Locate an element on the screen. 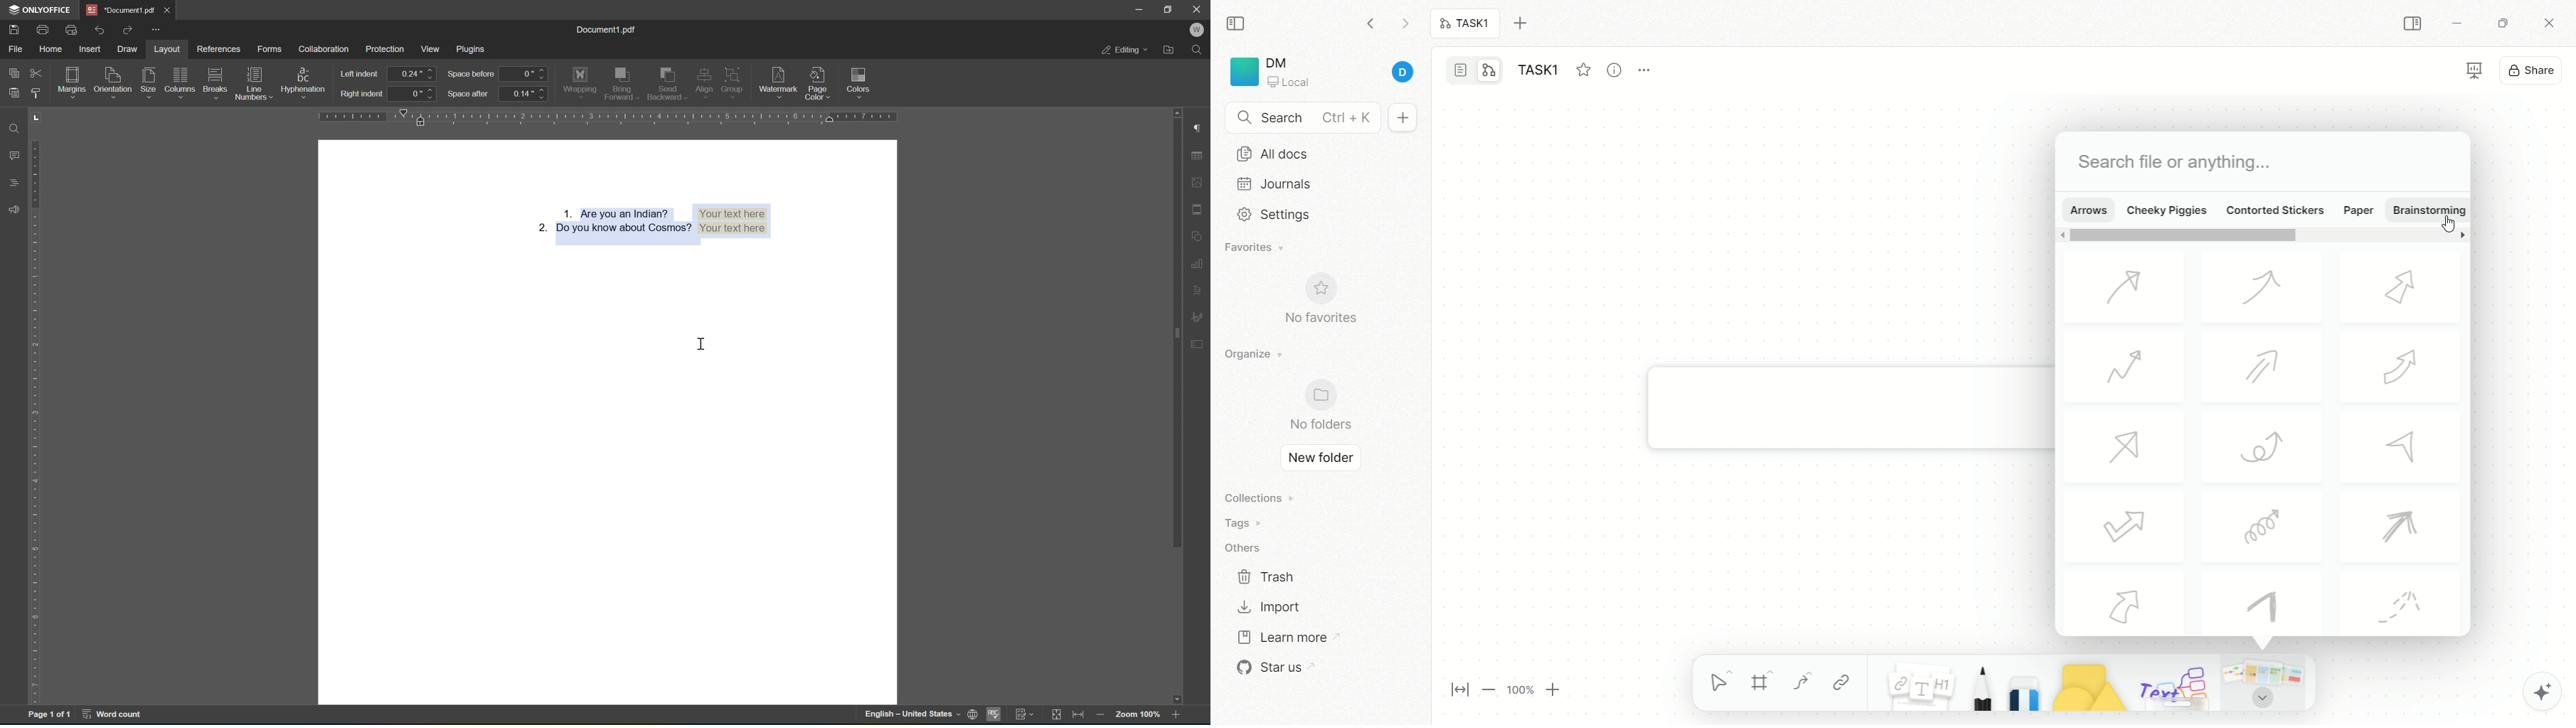  frame is located at coordinates (1767, 684).